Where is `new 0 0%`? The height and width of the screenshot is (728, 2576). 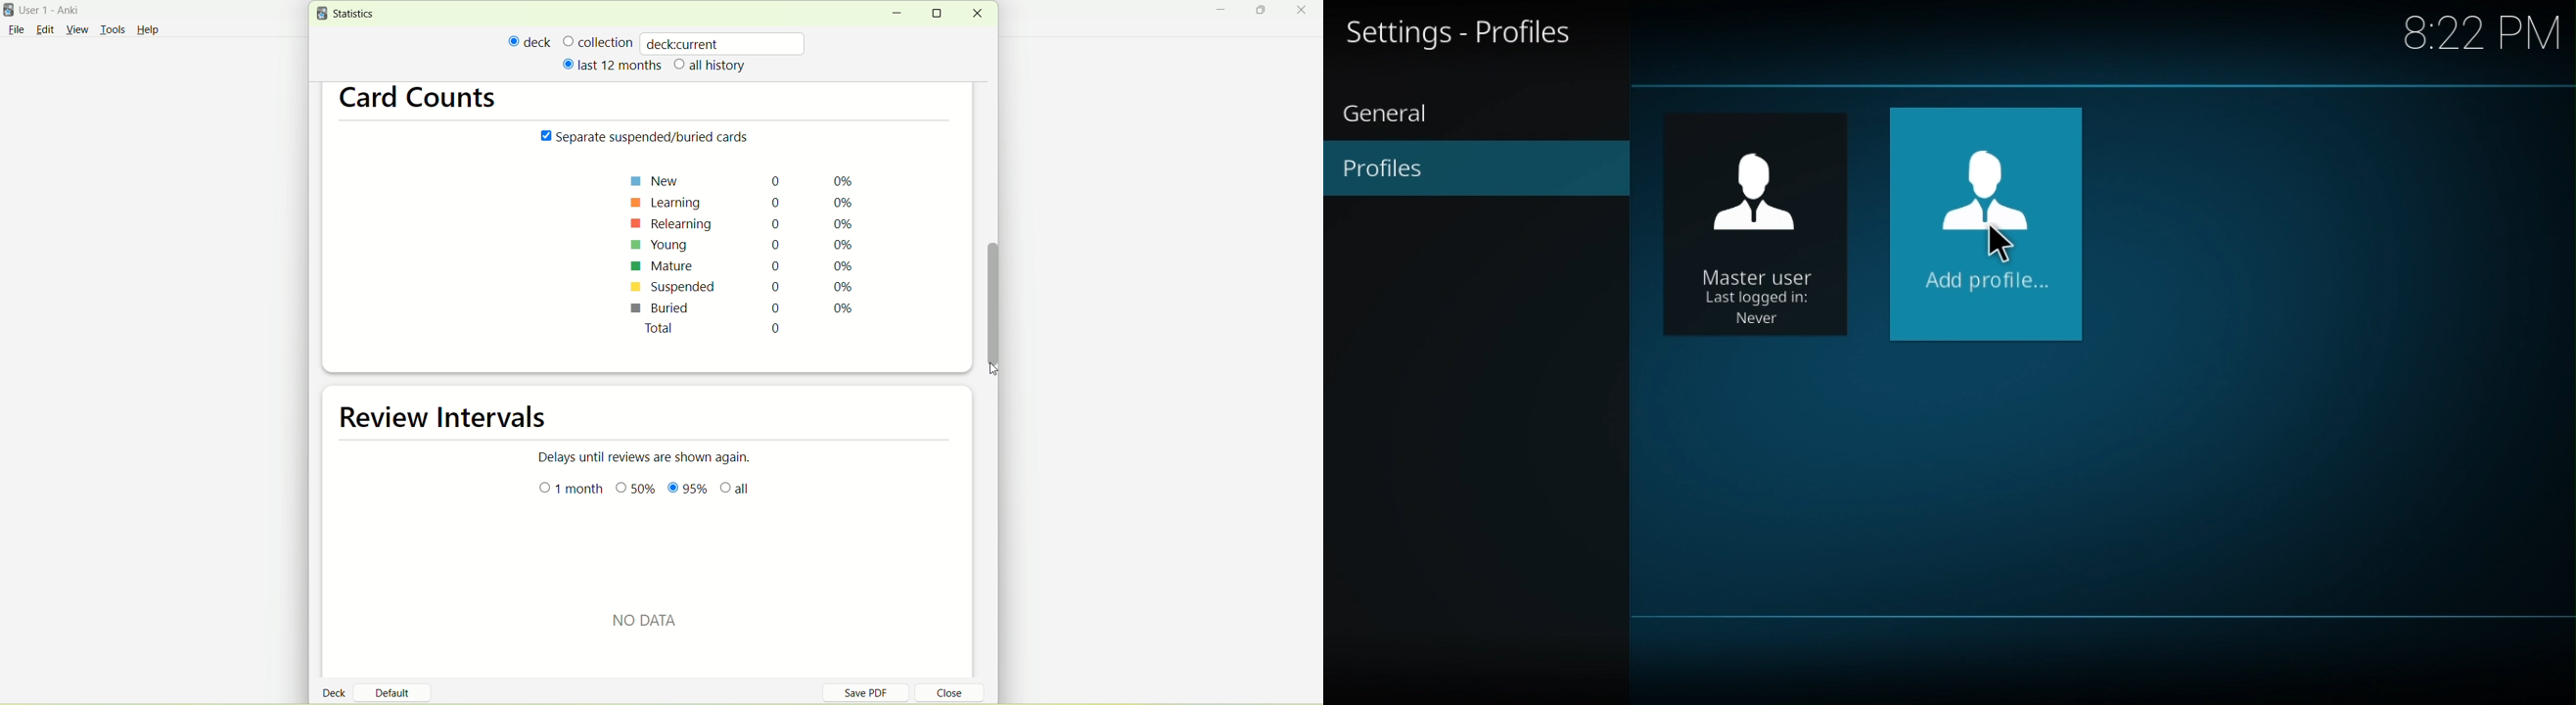 new 0 0% is located at coordinates (746, 180).